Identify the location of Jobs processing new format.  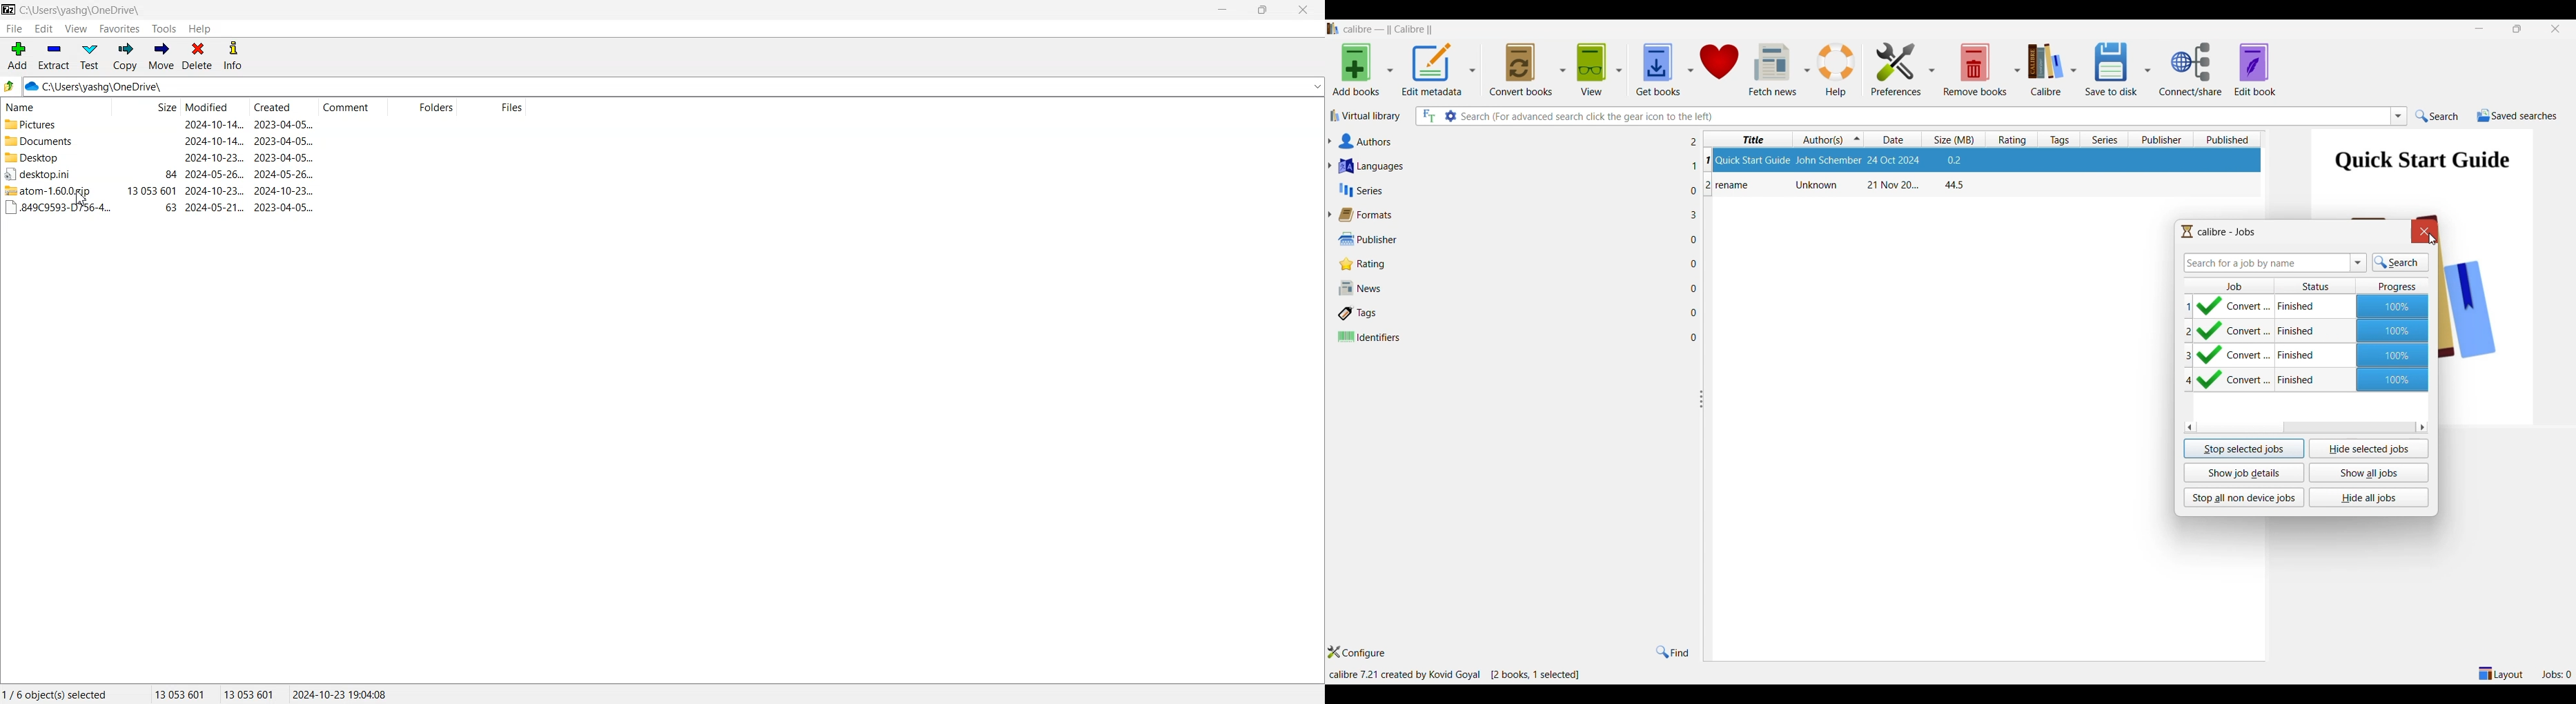
(2554, 672).